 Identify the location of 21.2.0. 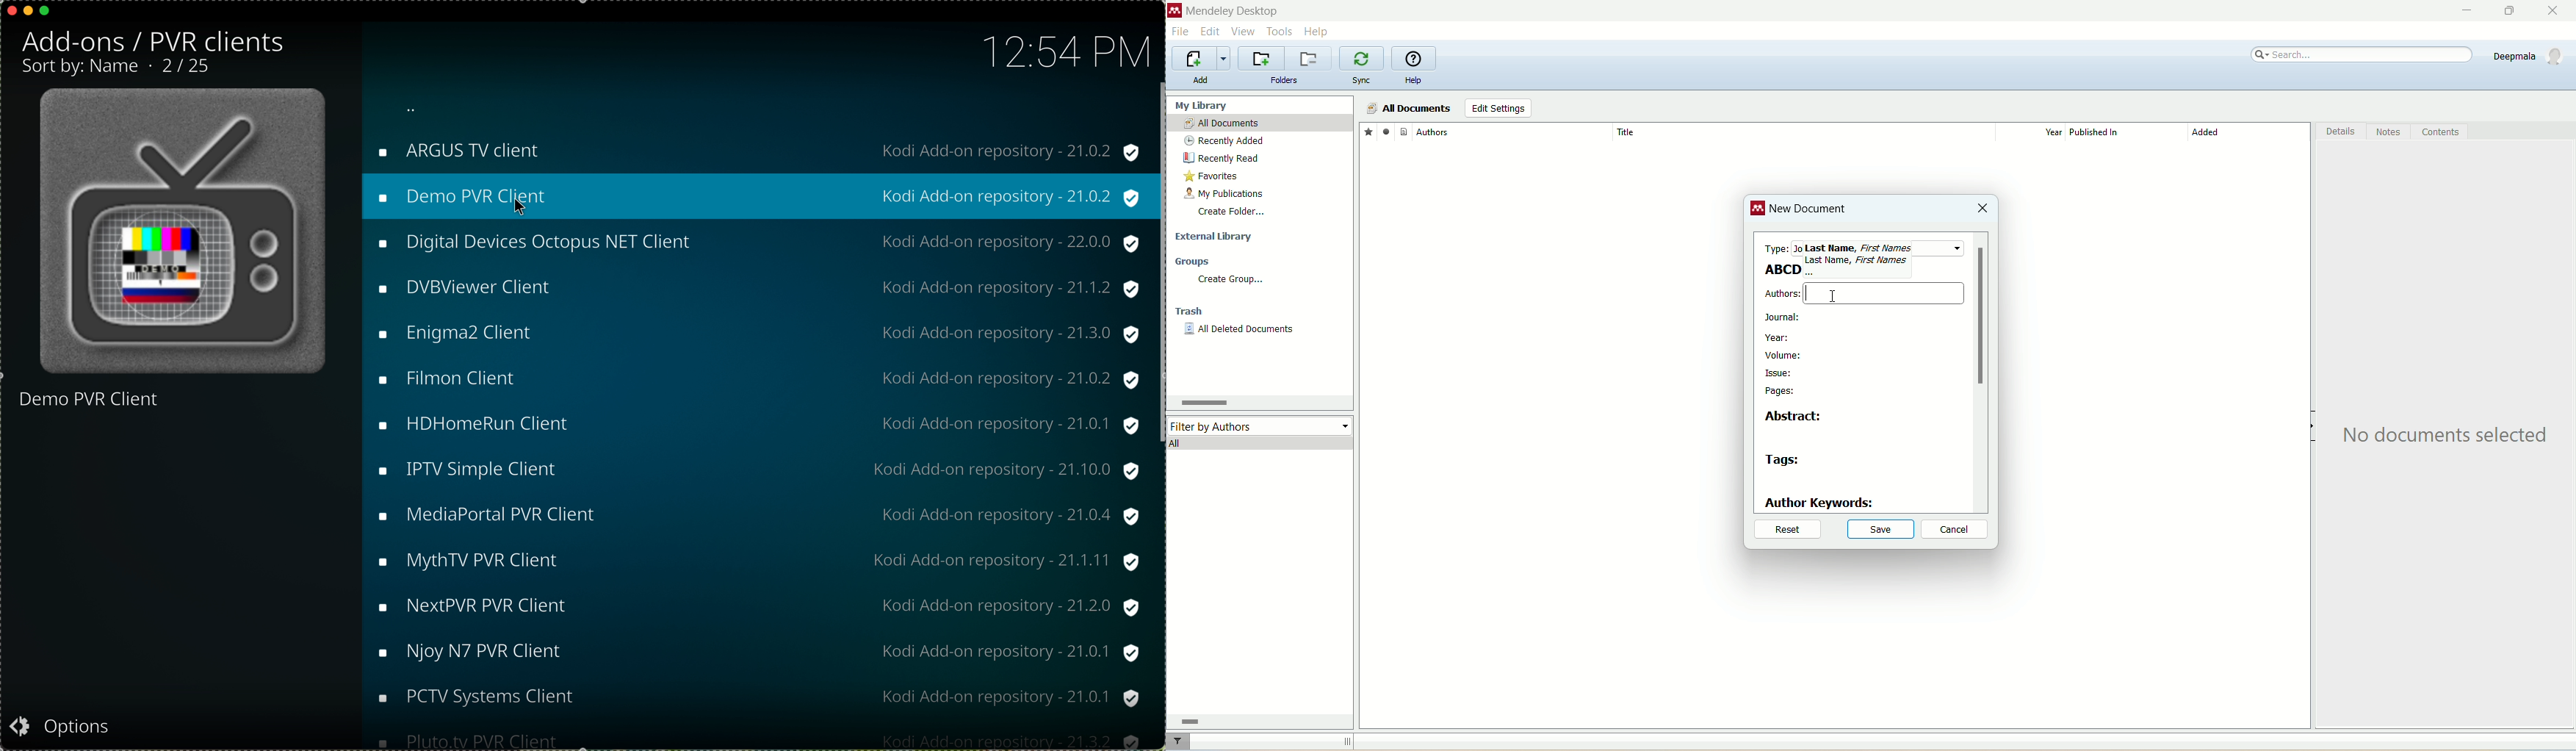
(1088, 604).